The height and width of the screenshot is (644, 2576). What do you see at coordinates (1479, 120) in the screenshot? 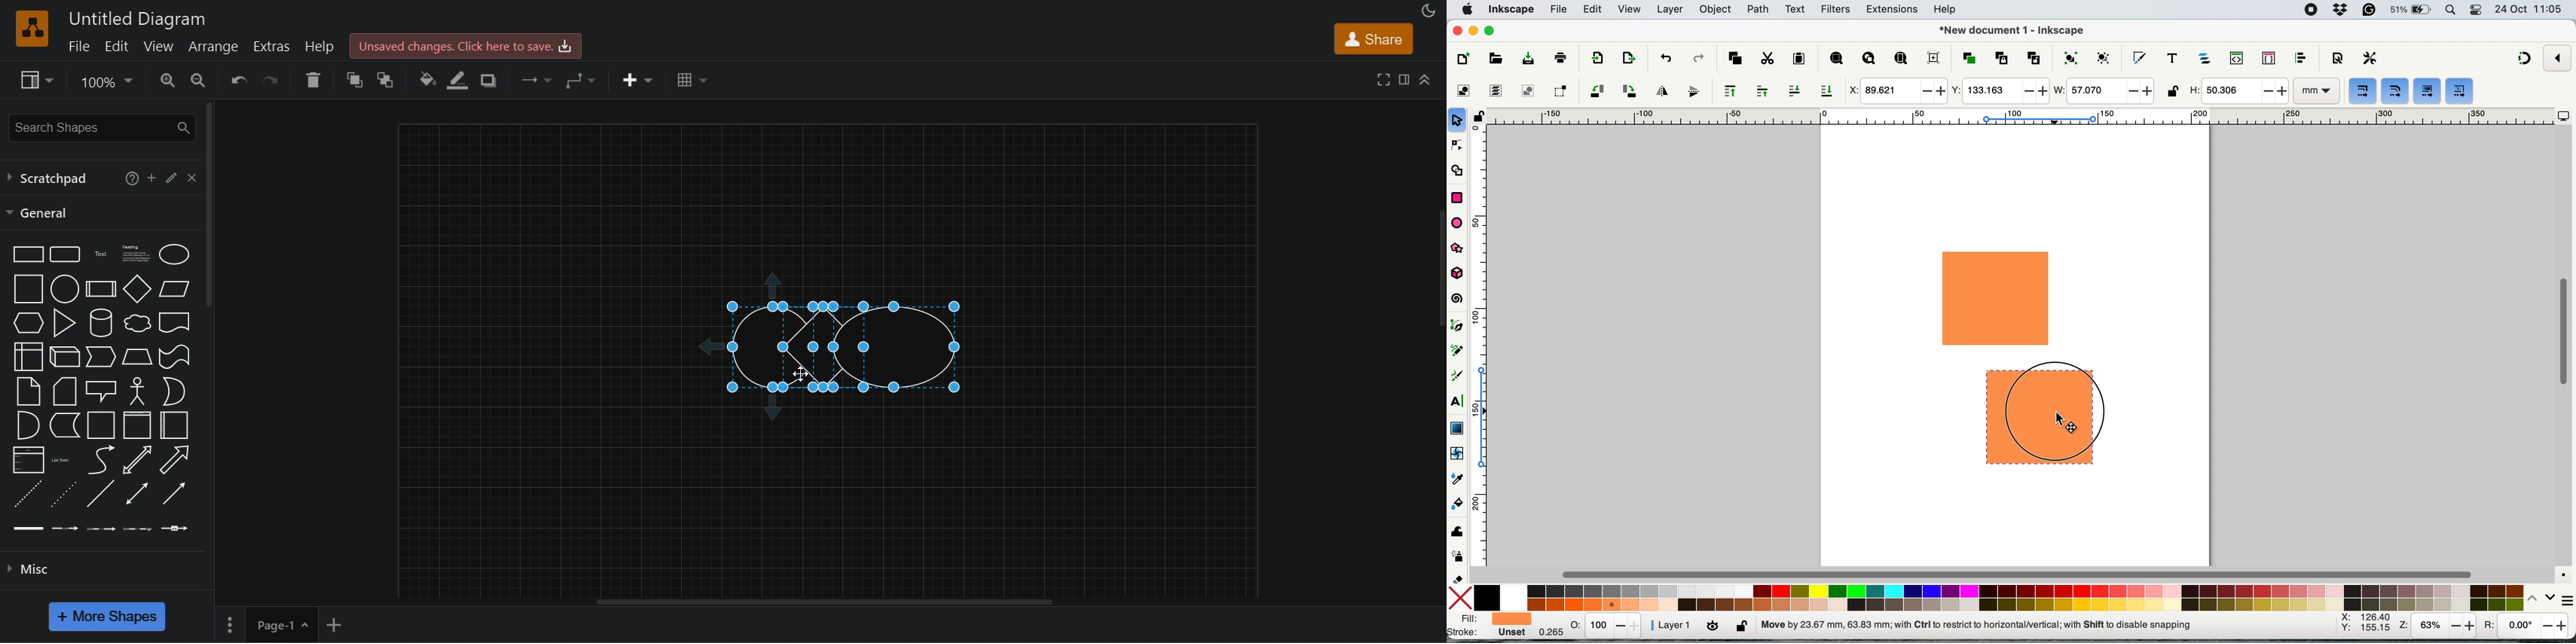
I see `lock` at bounding box center [1479, 120].